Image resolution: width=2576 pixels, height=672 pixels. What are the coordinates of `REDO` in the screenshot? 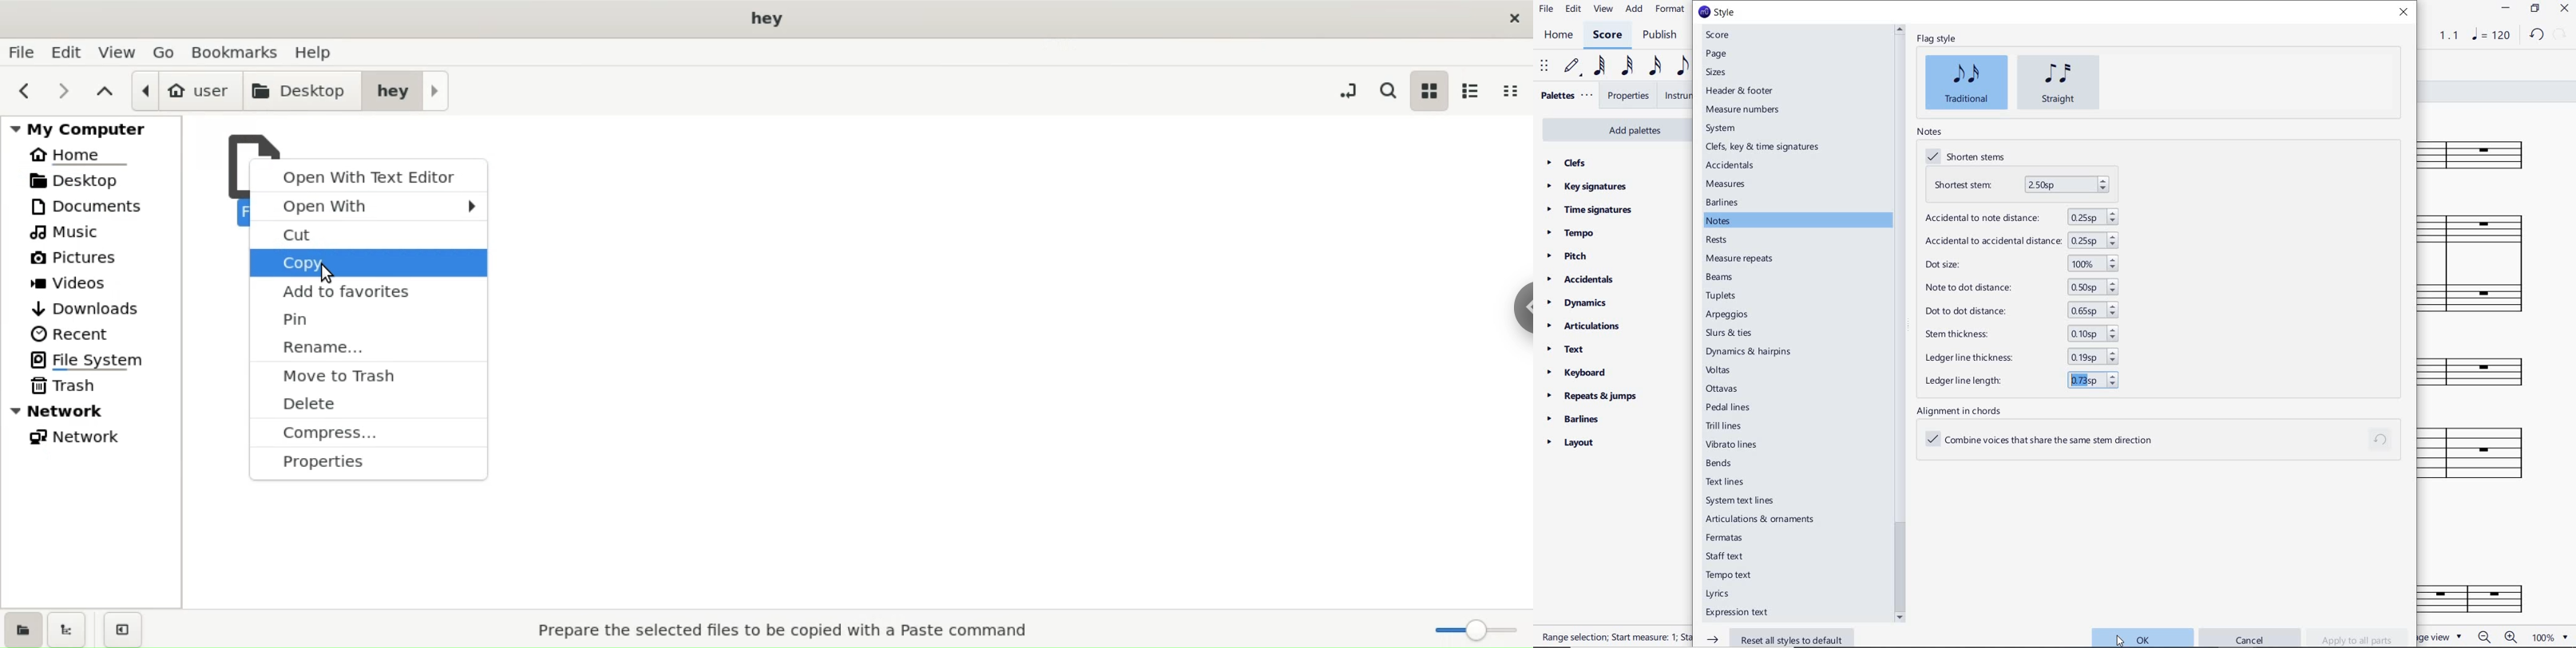 It's located at (2561, 35).